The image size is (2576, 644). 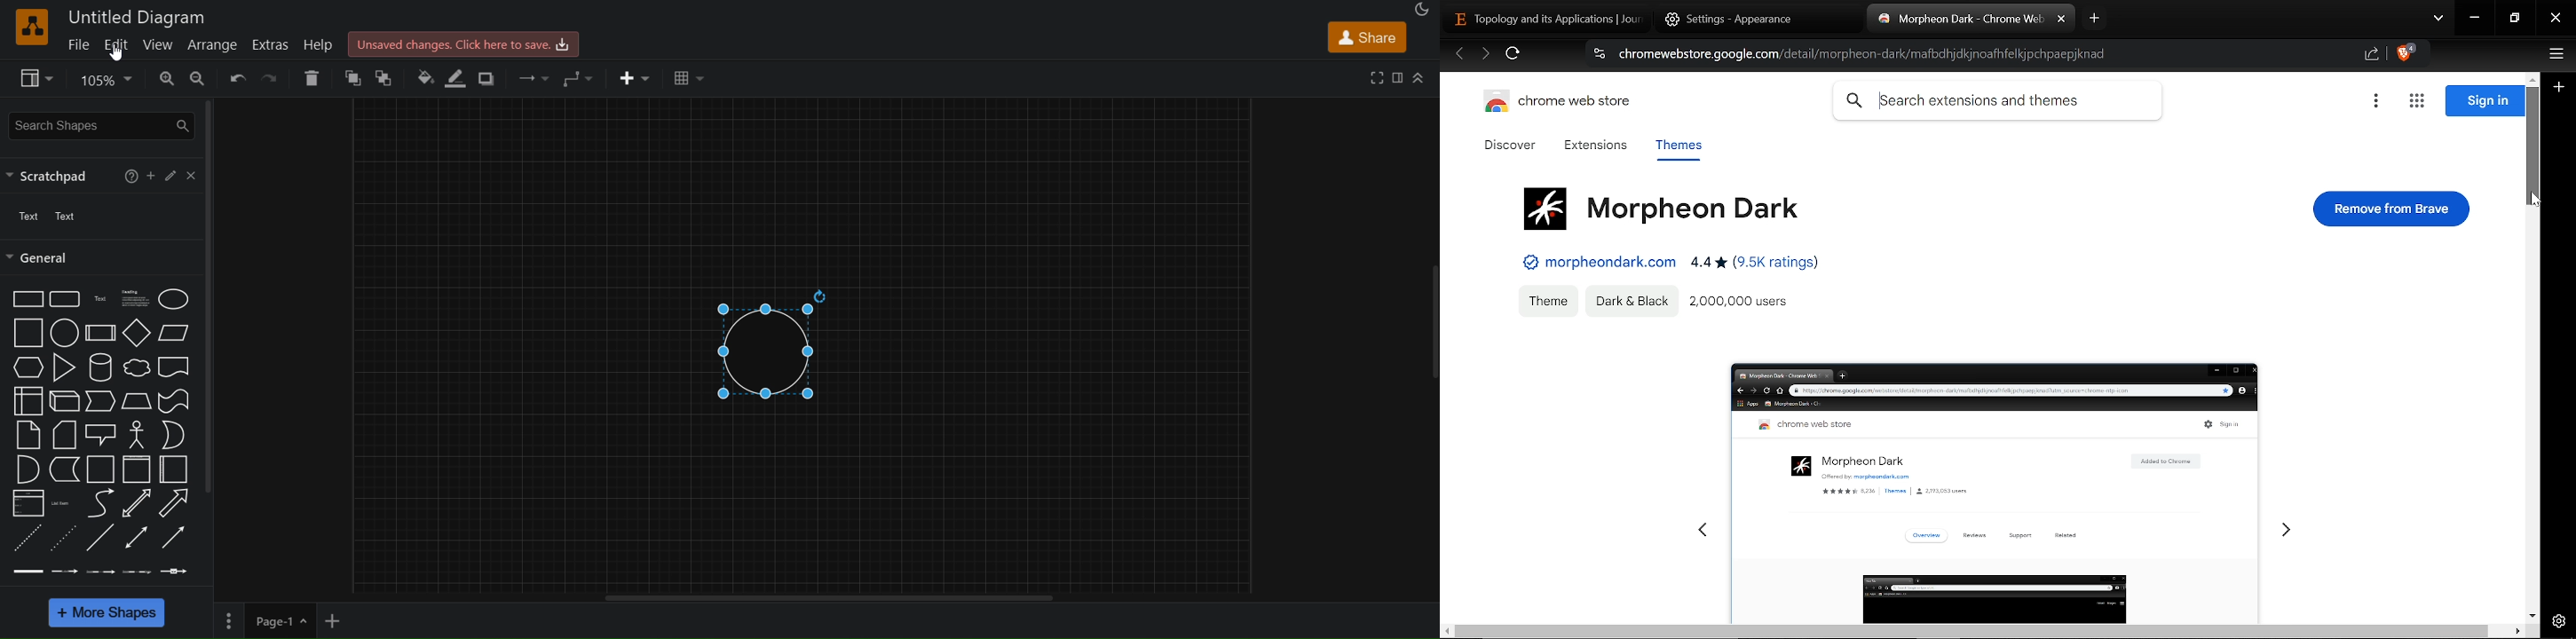 What do you see at coordinates (269, 77) in the screenshot?
I see `redo` at bounding box center [269, 77].